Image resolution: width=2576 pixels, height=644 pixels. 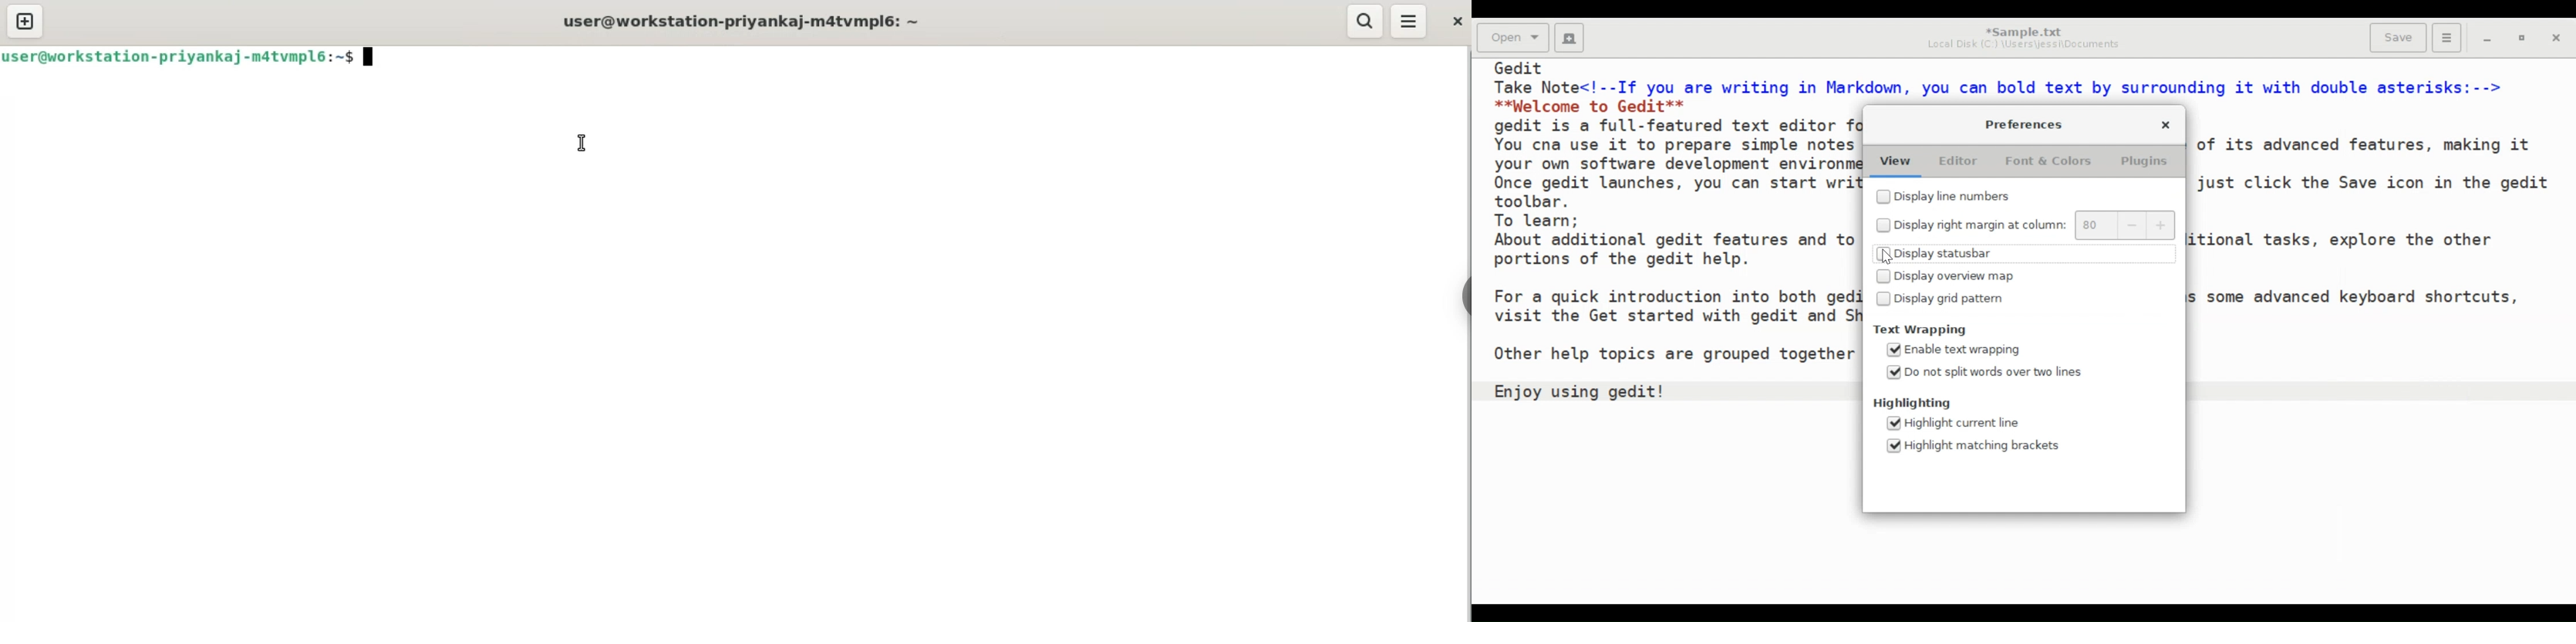 I want to click on (un)select Display grid pattern, so click(x=1946, y=299).